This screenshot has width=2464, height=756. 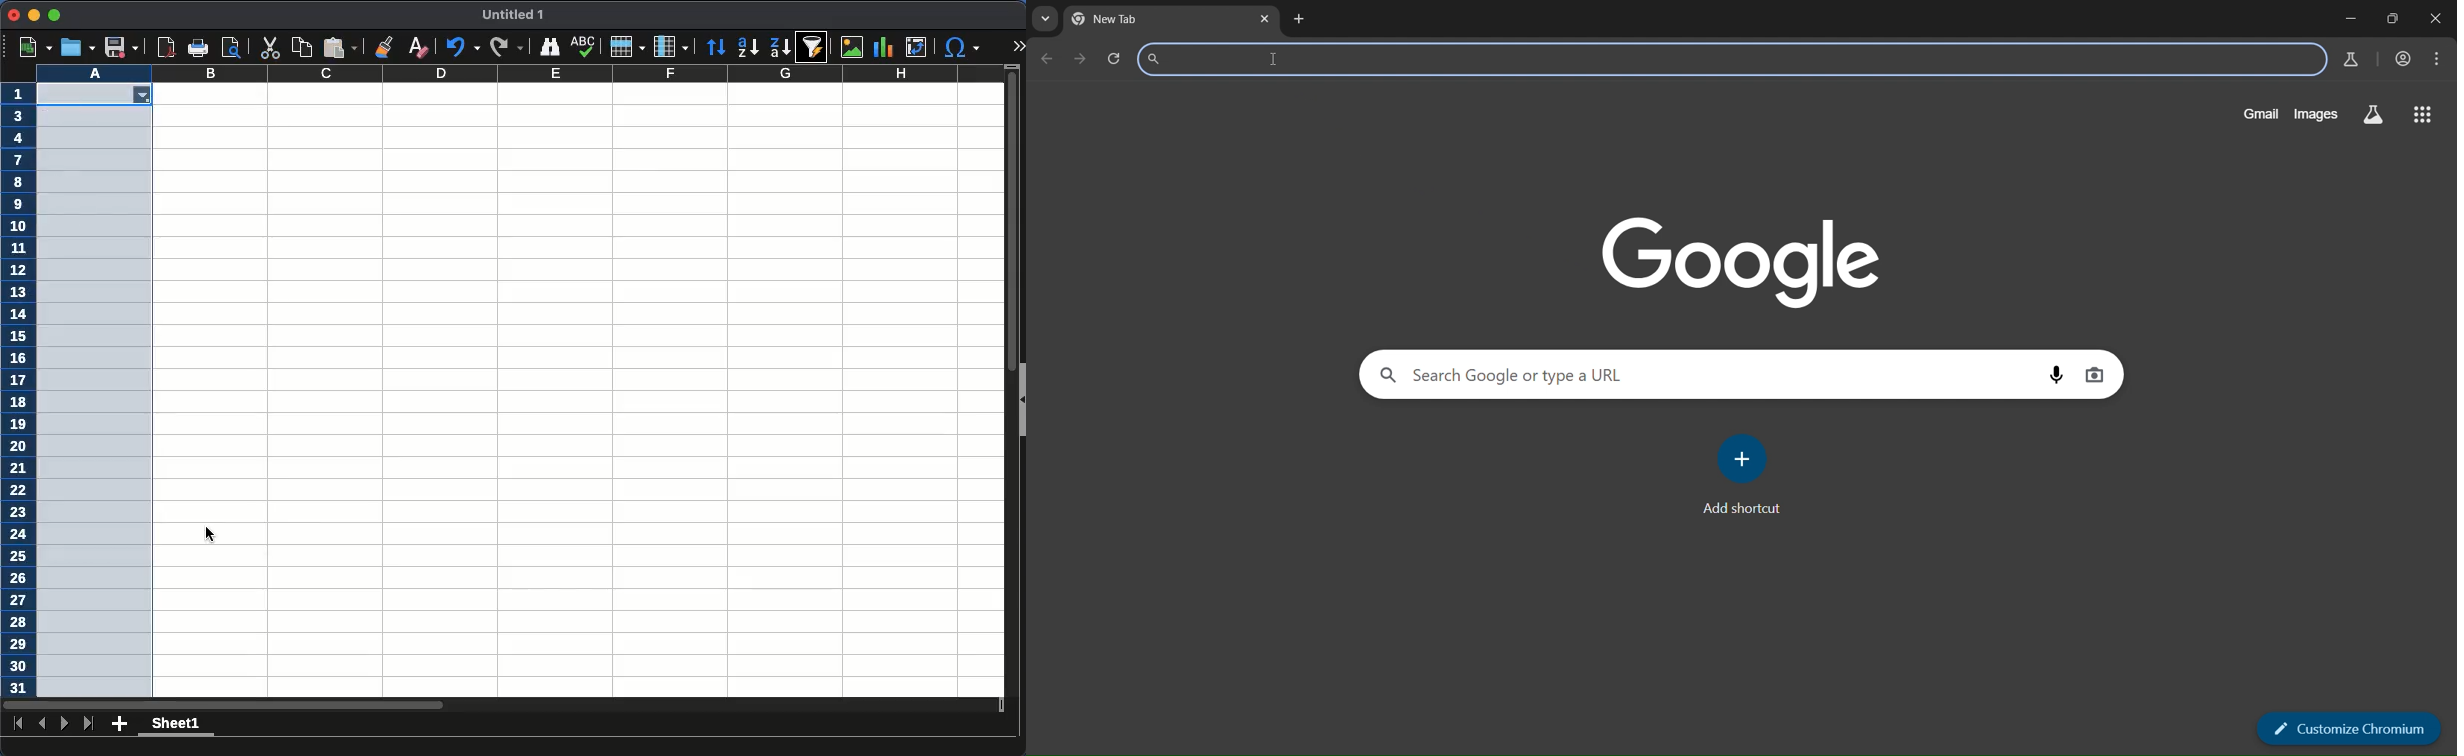 I want to click on blank cells, so click(x=96, y=391).